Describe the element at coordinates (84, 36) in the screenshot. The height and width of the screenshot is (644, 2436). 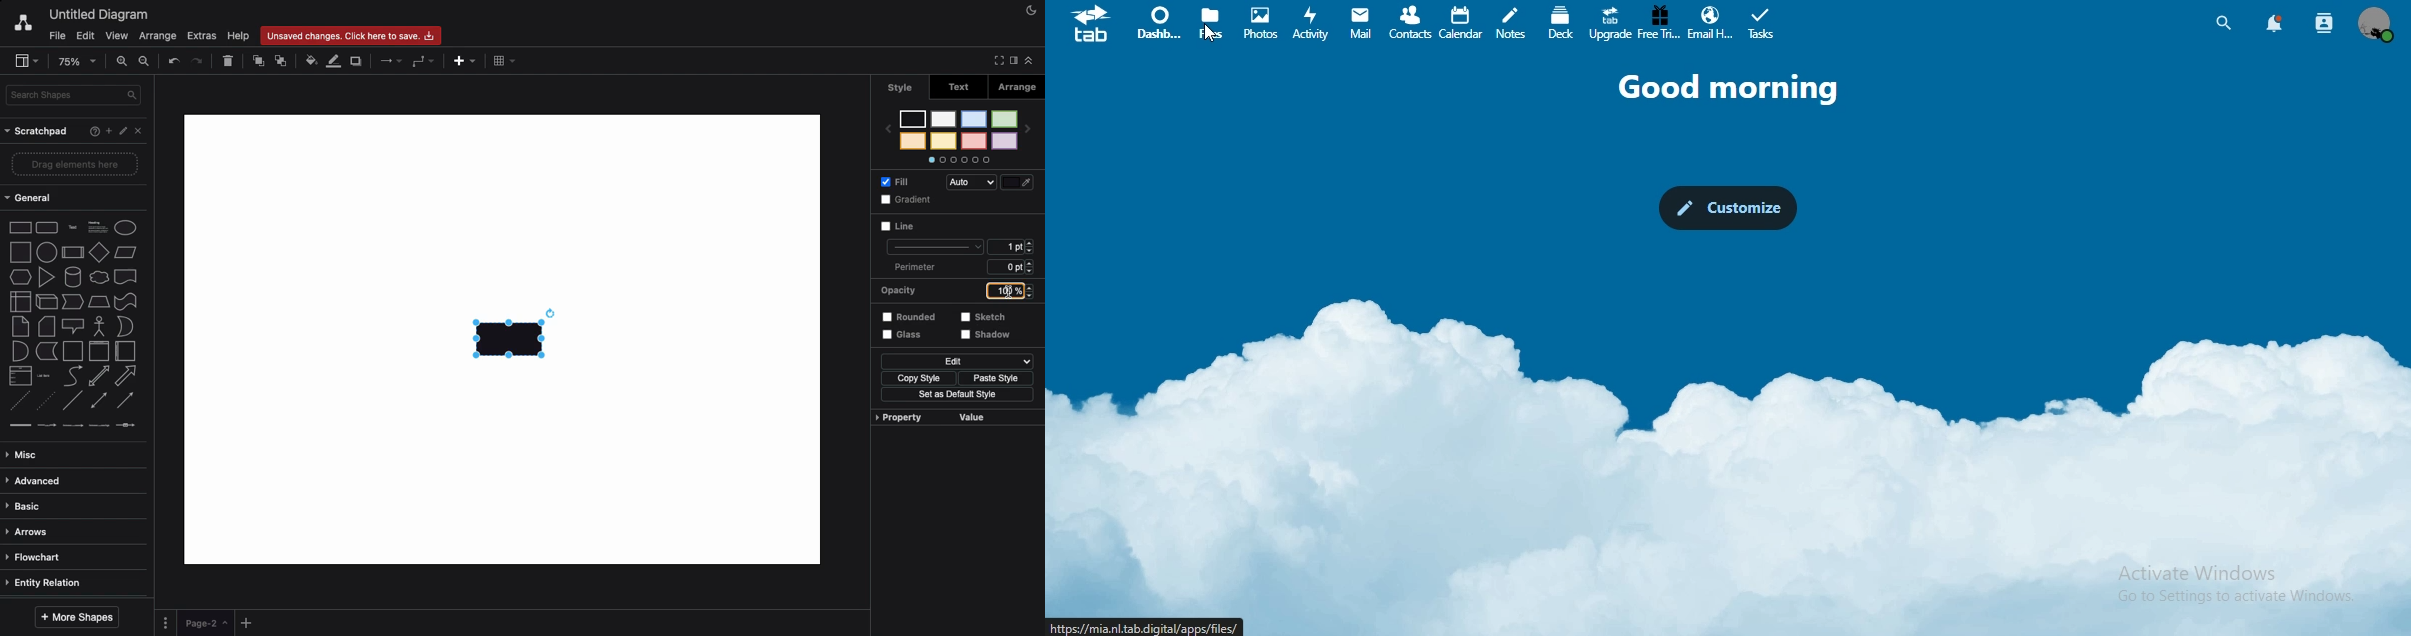
I see `Edit` at that location.